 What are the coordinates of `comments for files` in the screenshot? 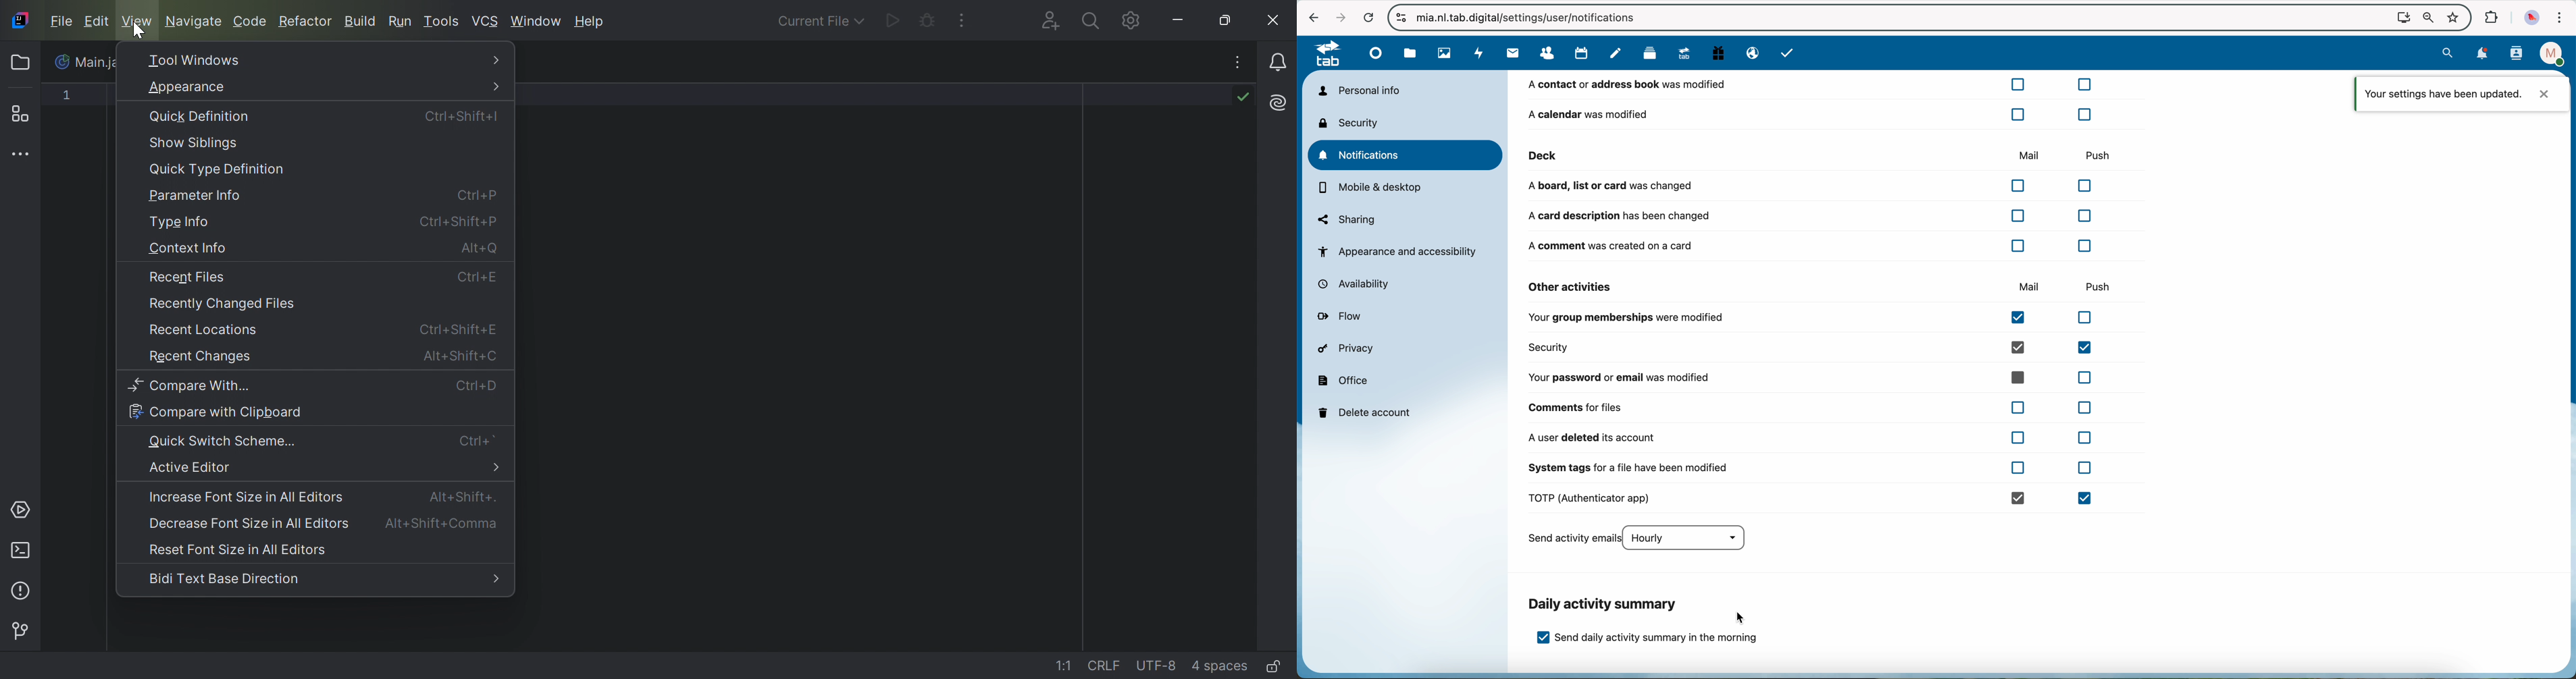 It's located at (1815, 407).